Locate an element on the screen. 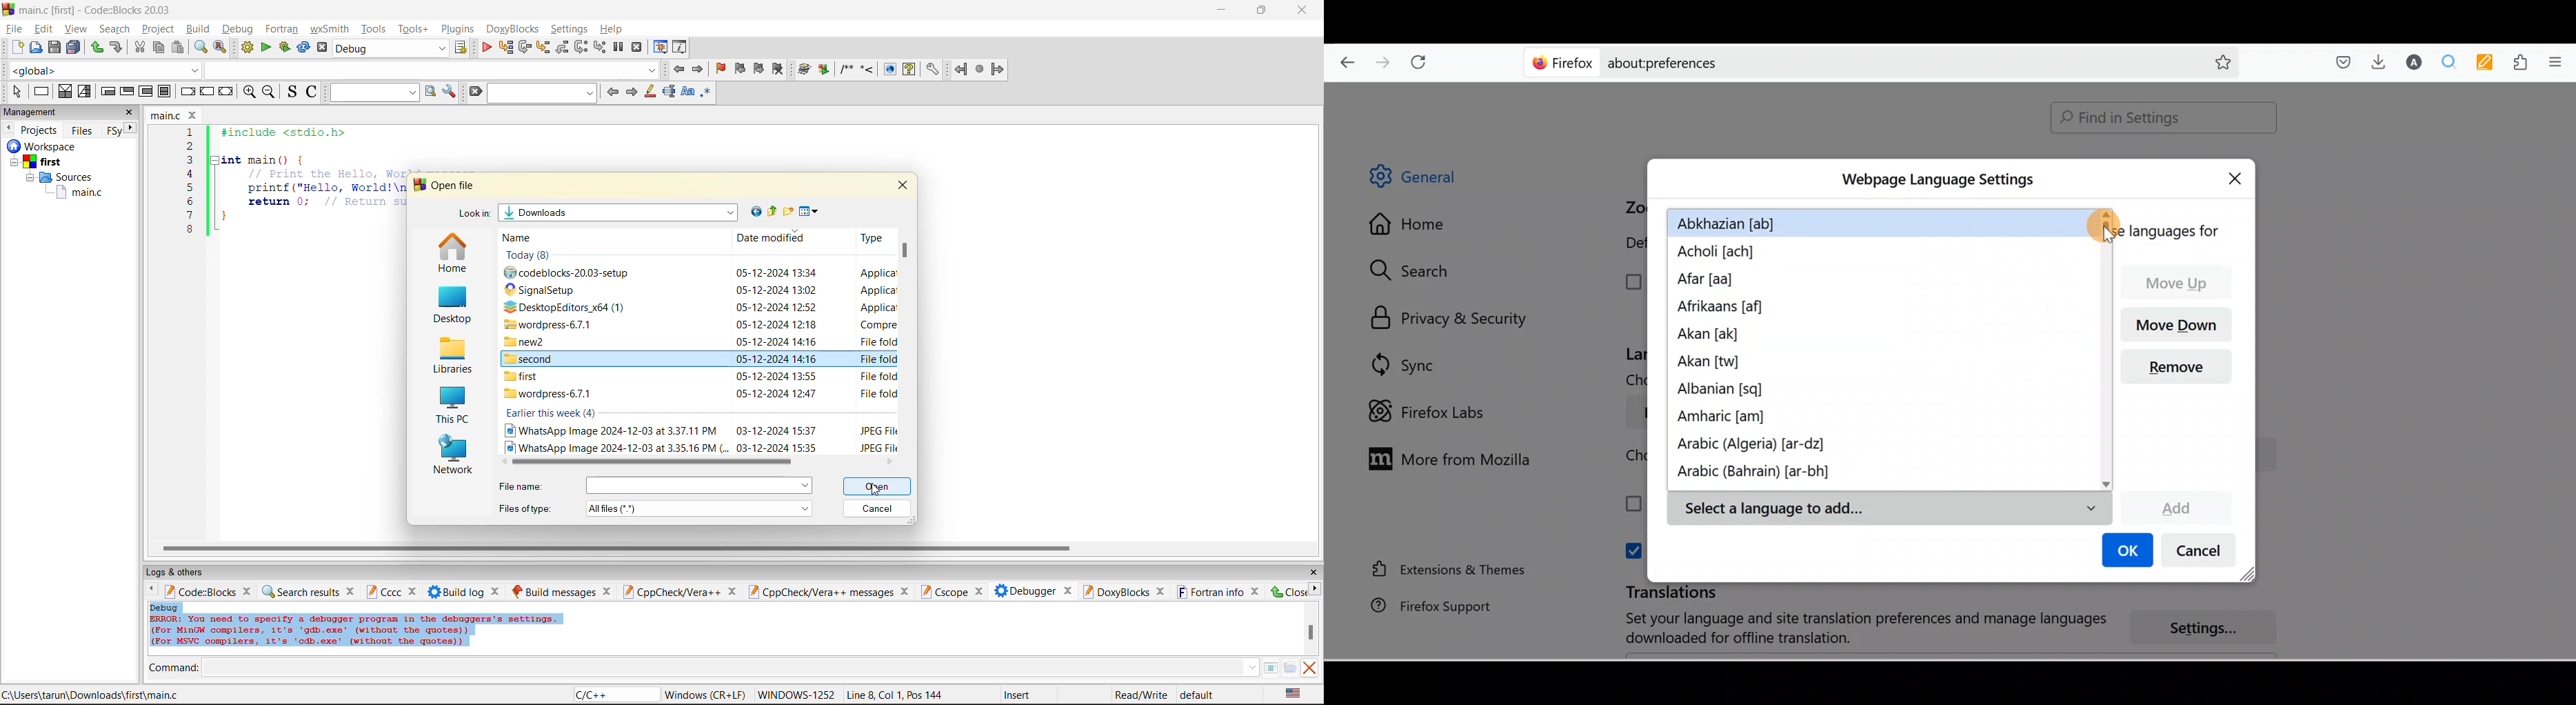 The width and height of the screenshot is (2576, 728). Akan [tw] is located at coordinates (1711, 364).